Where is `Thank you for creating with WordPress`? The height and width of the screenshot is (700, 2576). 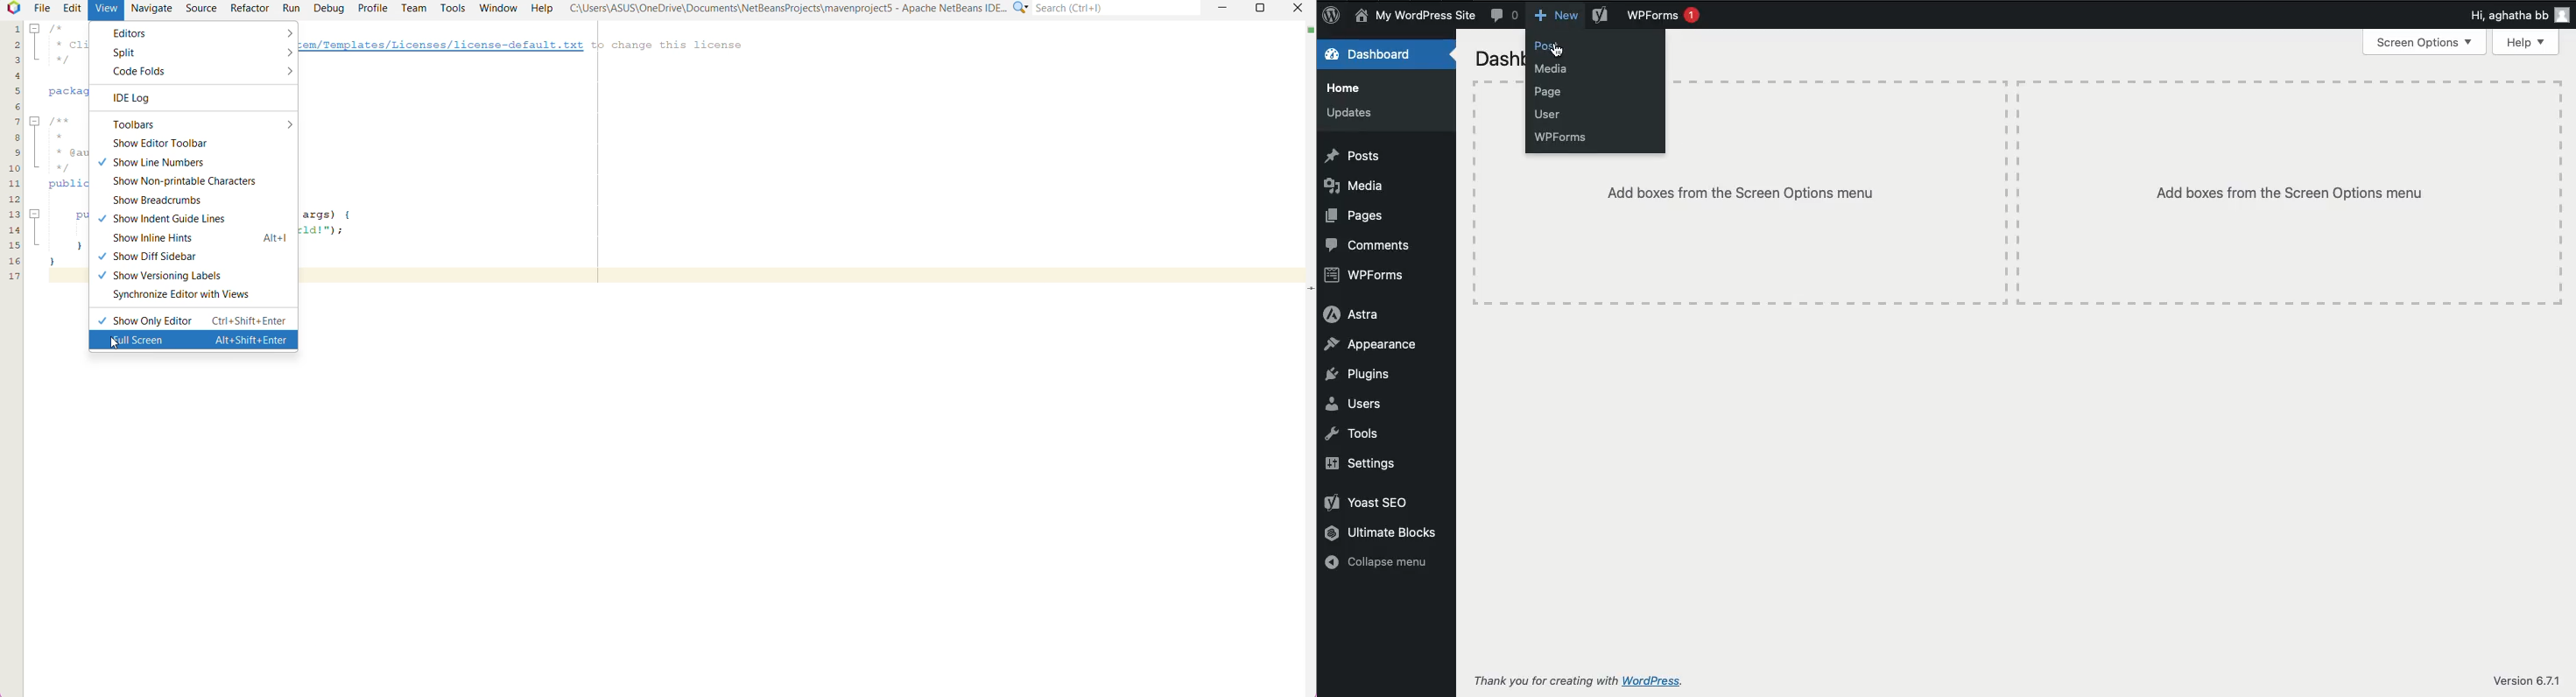
Thank you for creating with WordPress is located at coordinates (1576, 682).